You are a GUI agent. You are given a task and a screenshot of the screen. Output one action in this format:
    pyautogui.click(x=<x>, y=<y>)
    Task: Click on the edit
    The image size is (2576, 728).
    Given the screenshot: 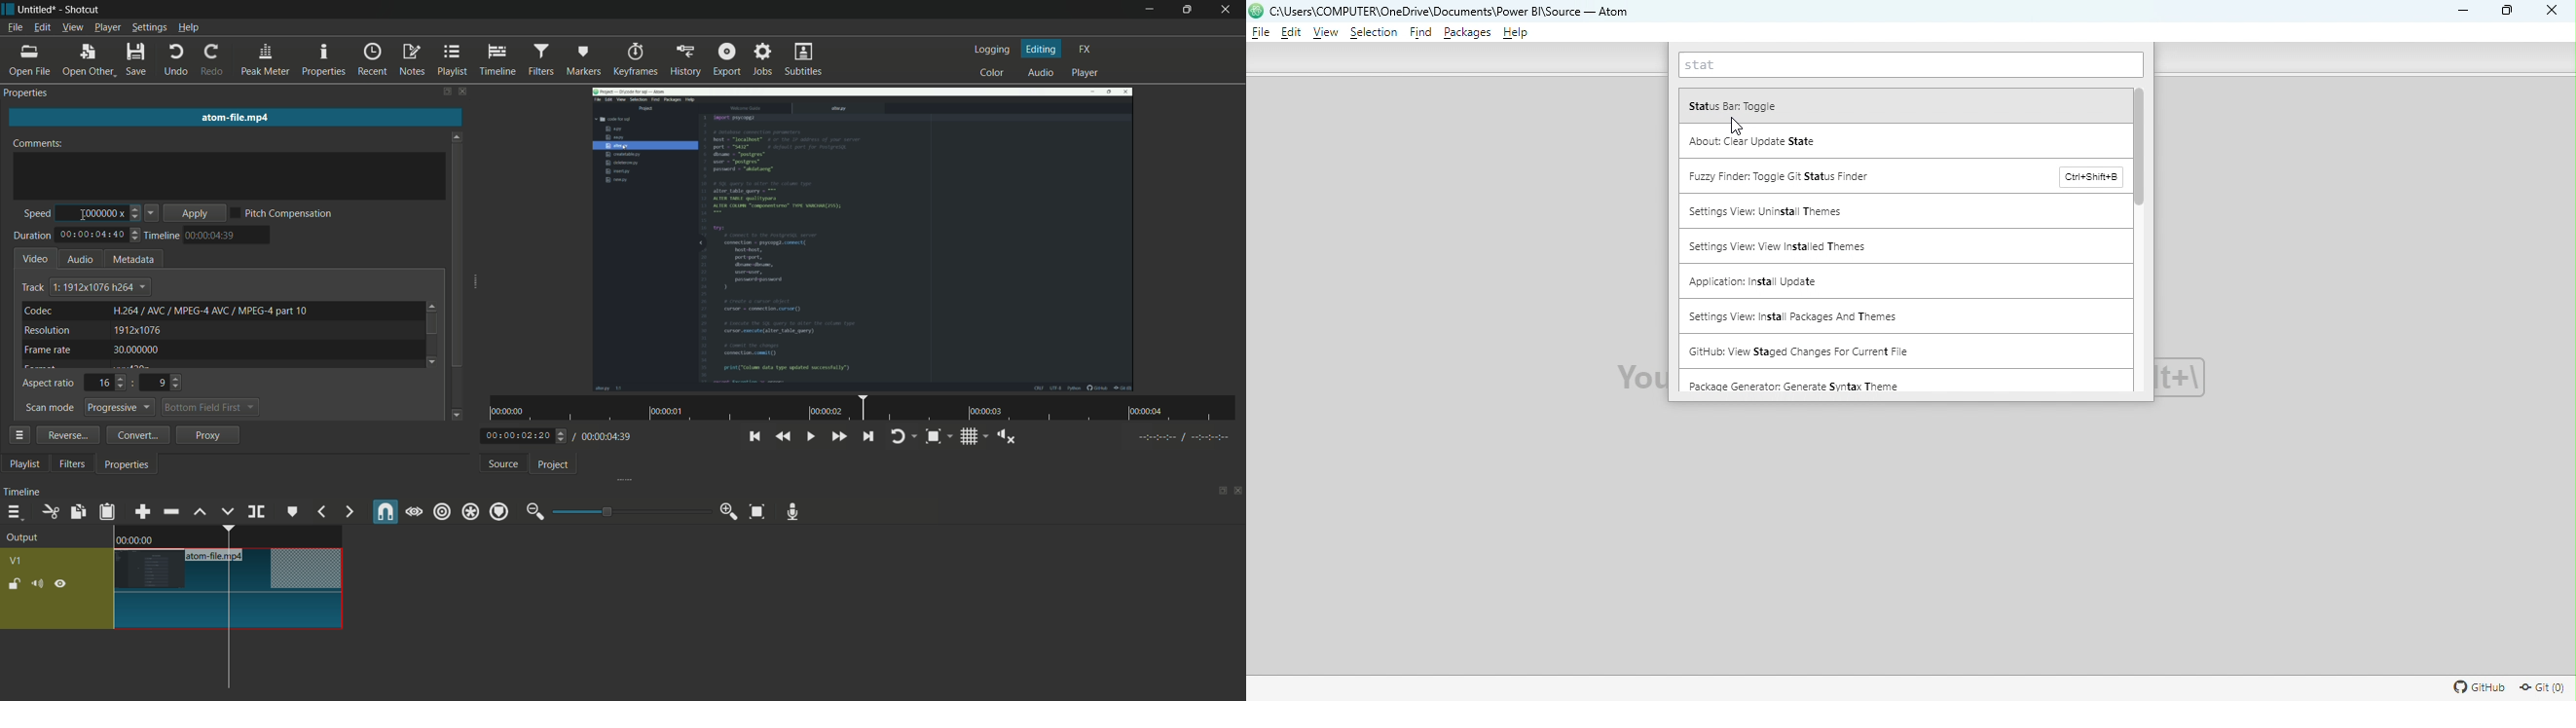 What is the action you would take?
    pyautogui.click(x=42, y=29)
    